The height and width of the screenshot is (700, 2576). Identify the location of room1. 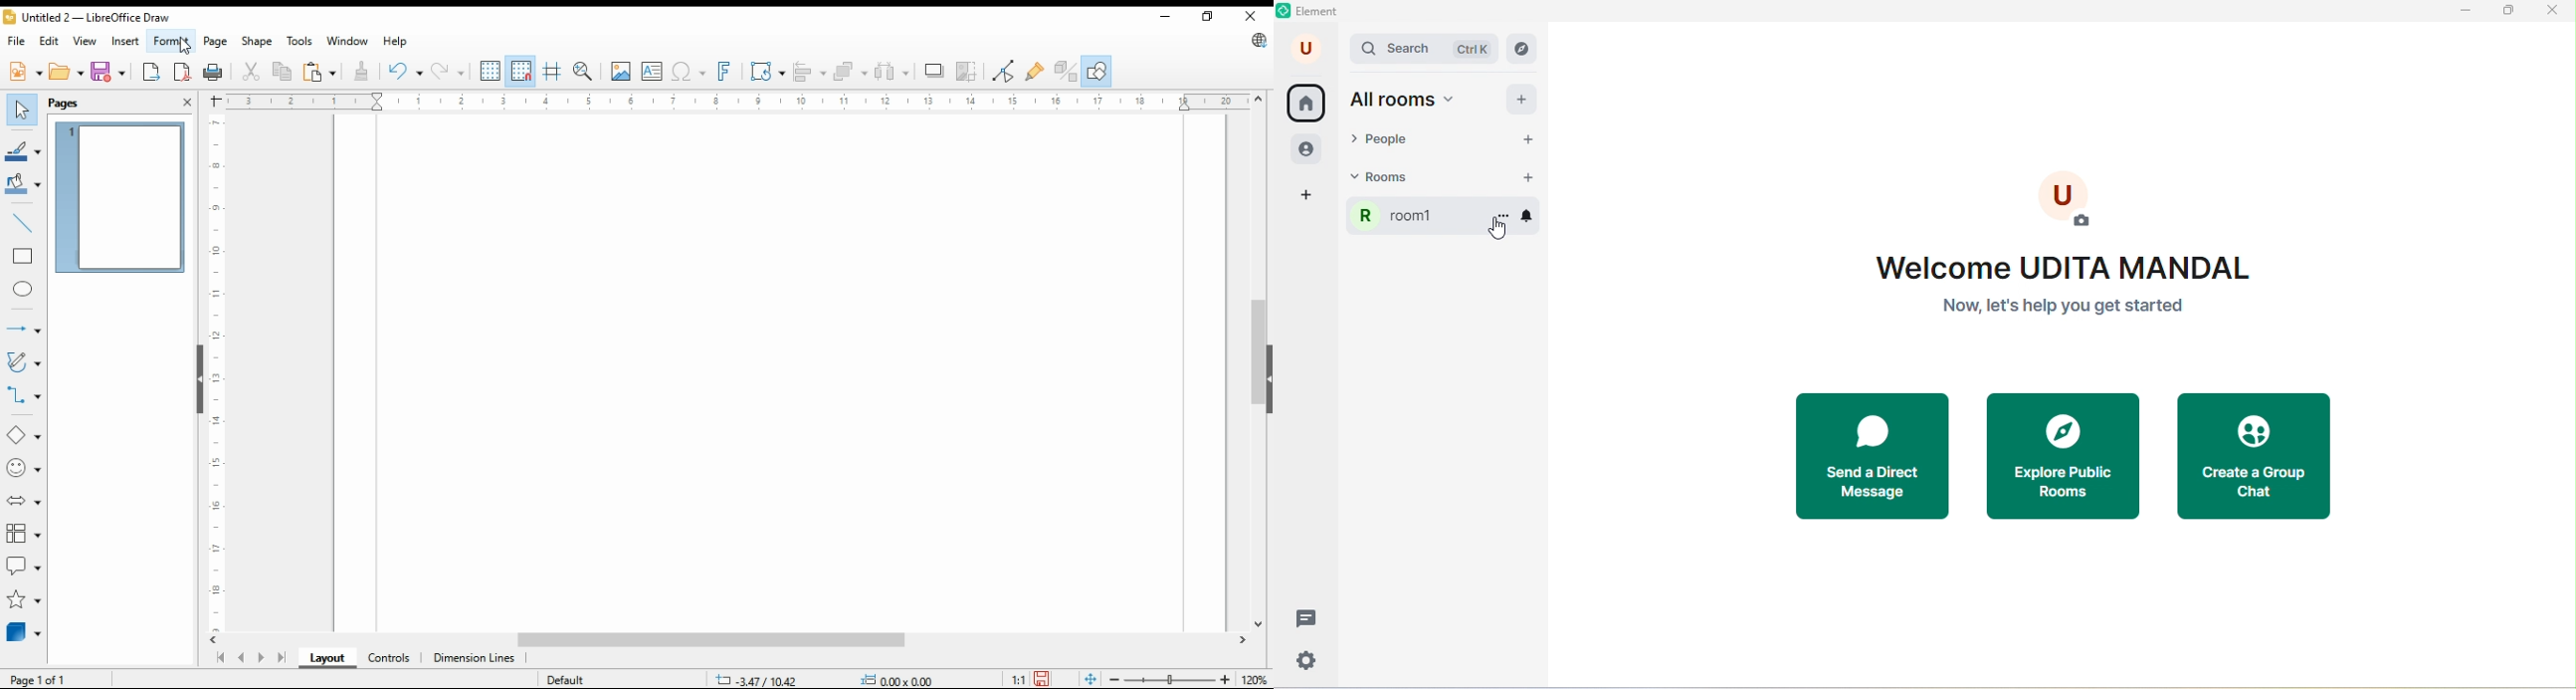
(1399, 220).